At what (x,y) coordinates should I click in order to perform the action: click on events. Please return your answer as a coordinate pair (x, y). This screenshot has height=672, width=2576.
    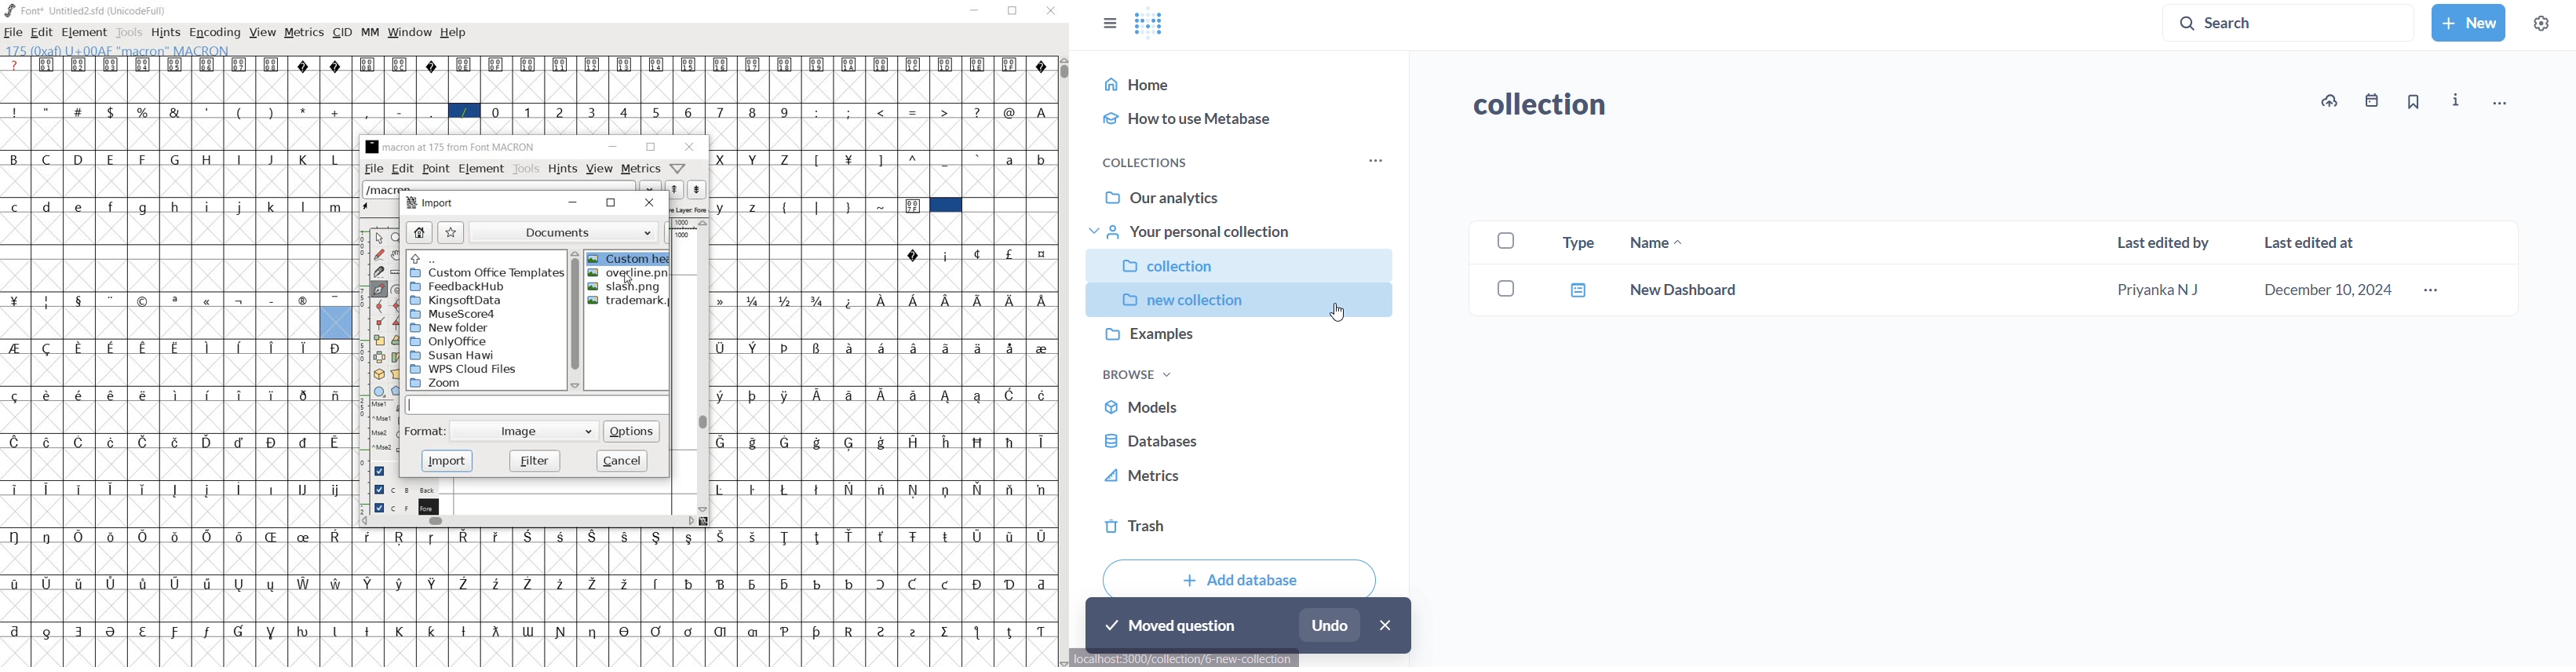
    Looking at the image, I should click on (2367, 104).